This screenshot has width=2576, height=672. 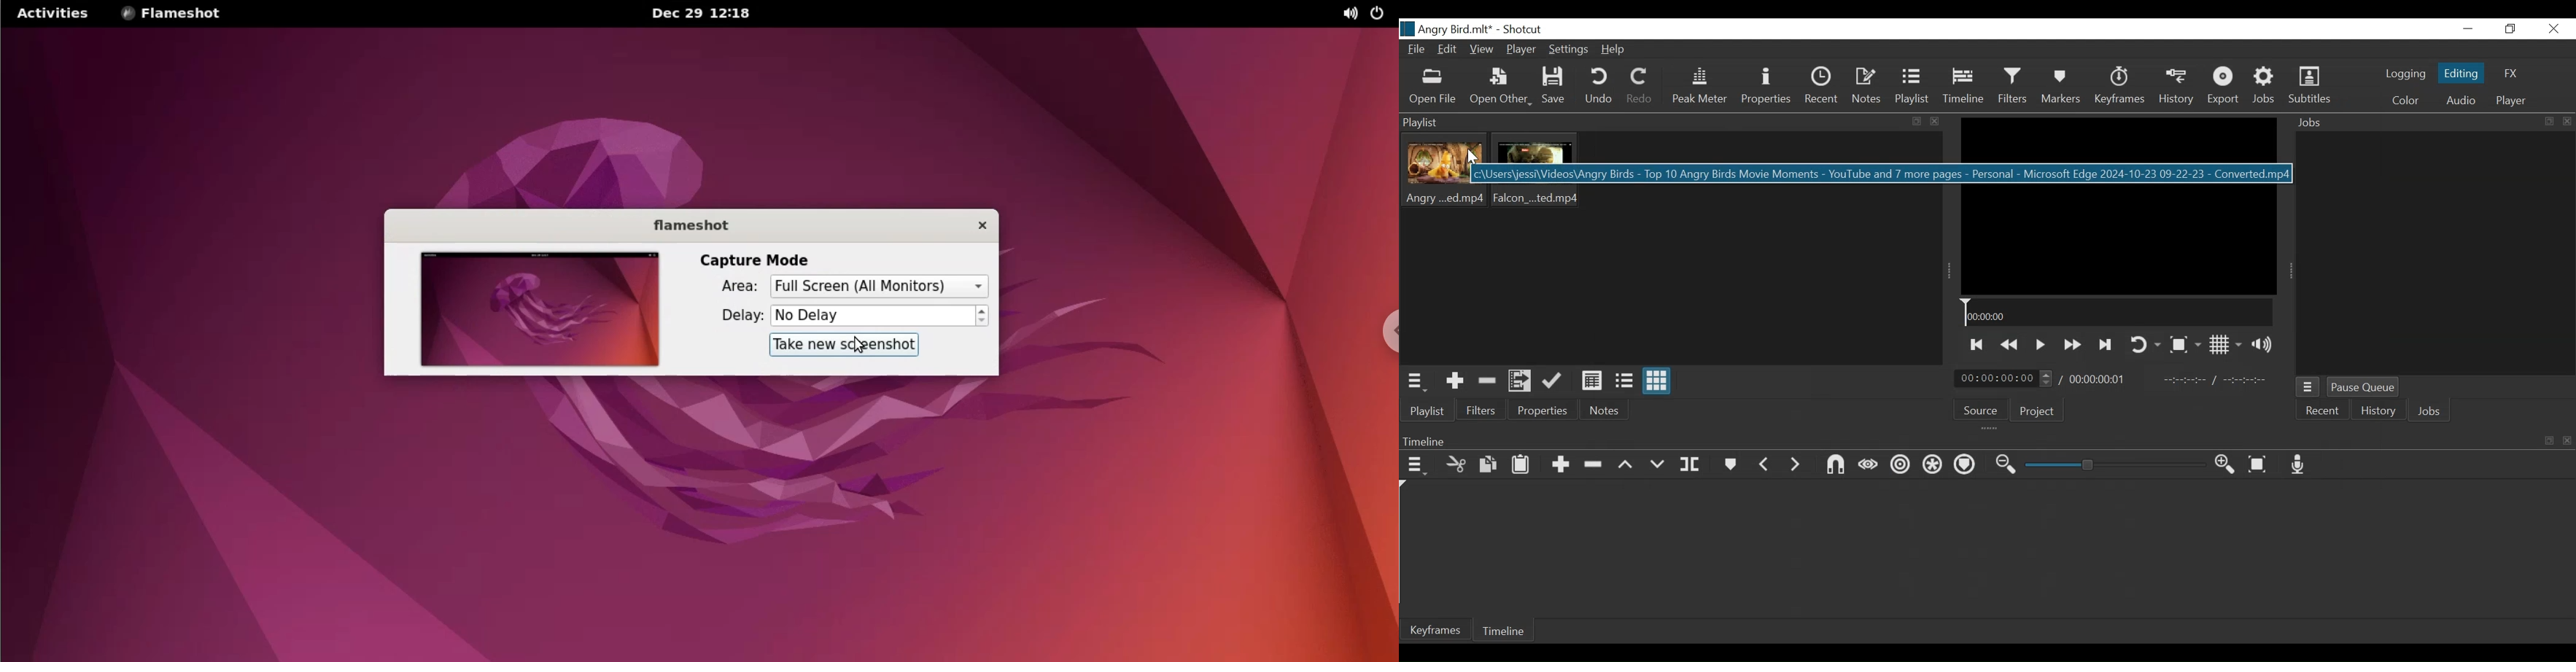 What do you see at coordinates (1934, 466) in the screenshot?
I see `Ripple all tracks` at bounding box center [1934, 466].